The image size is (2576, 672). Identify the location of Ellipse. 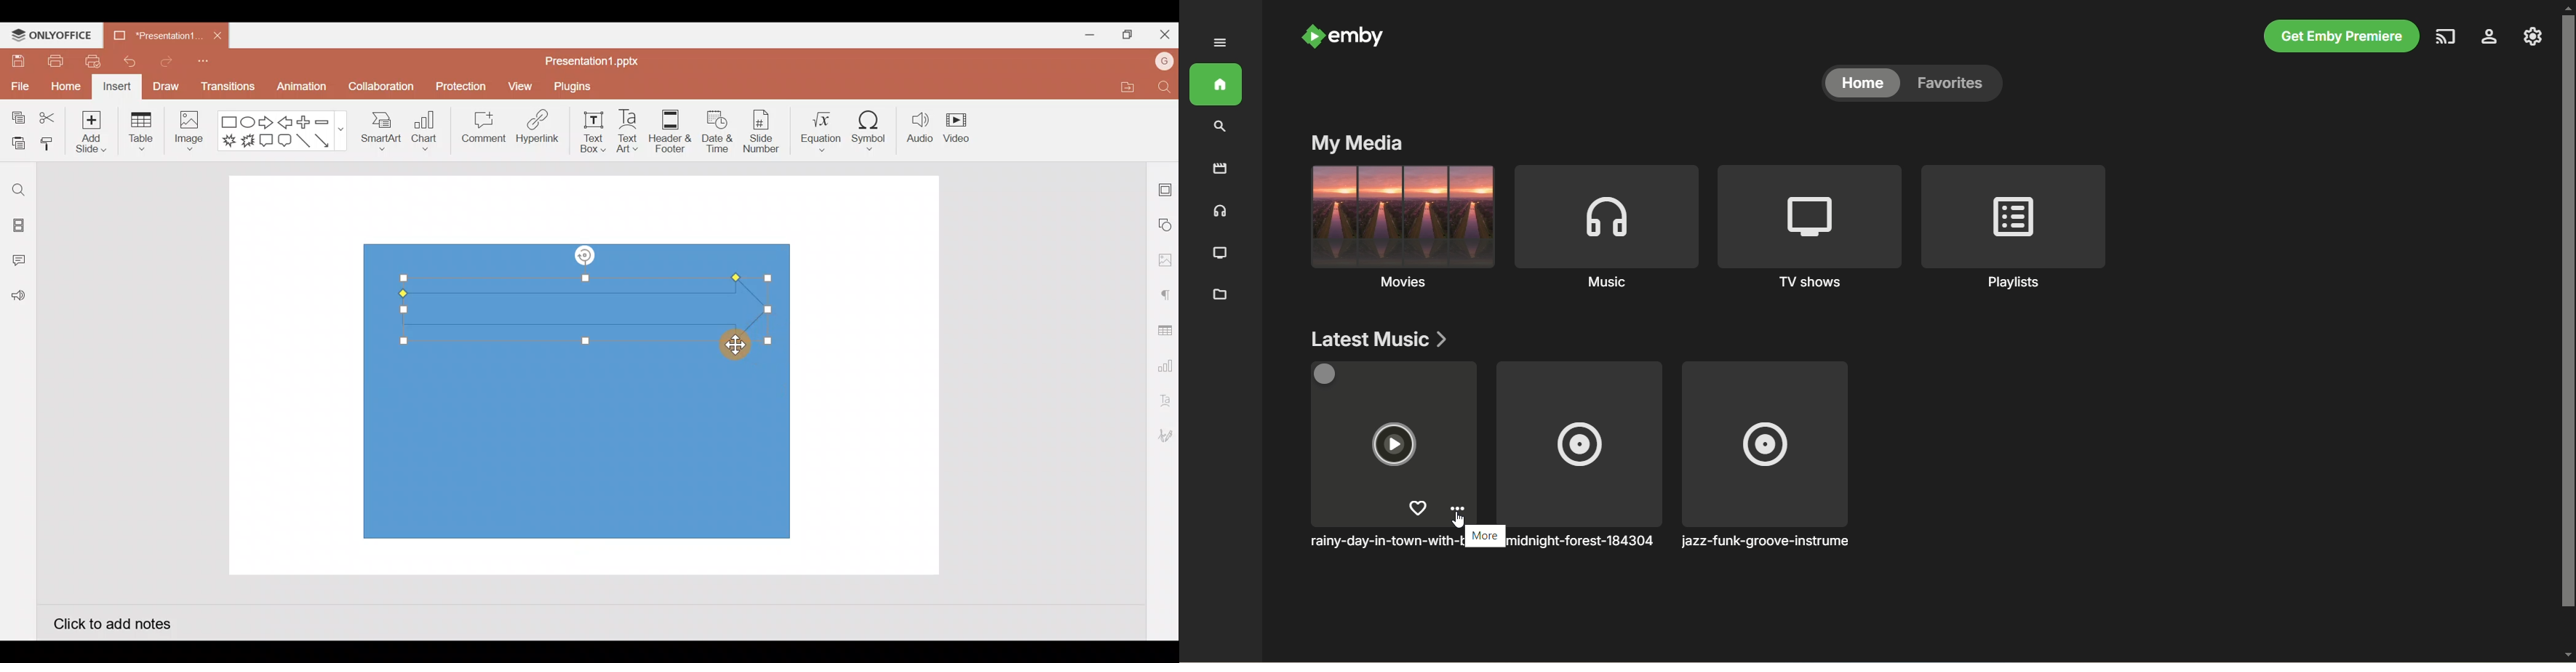
(249, 122).